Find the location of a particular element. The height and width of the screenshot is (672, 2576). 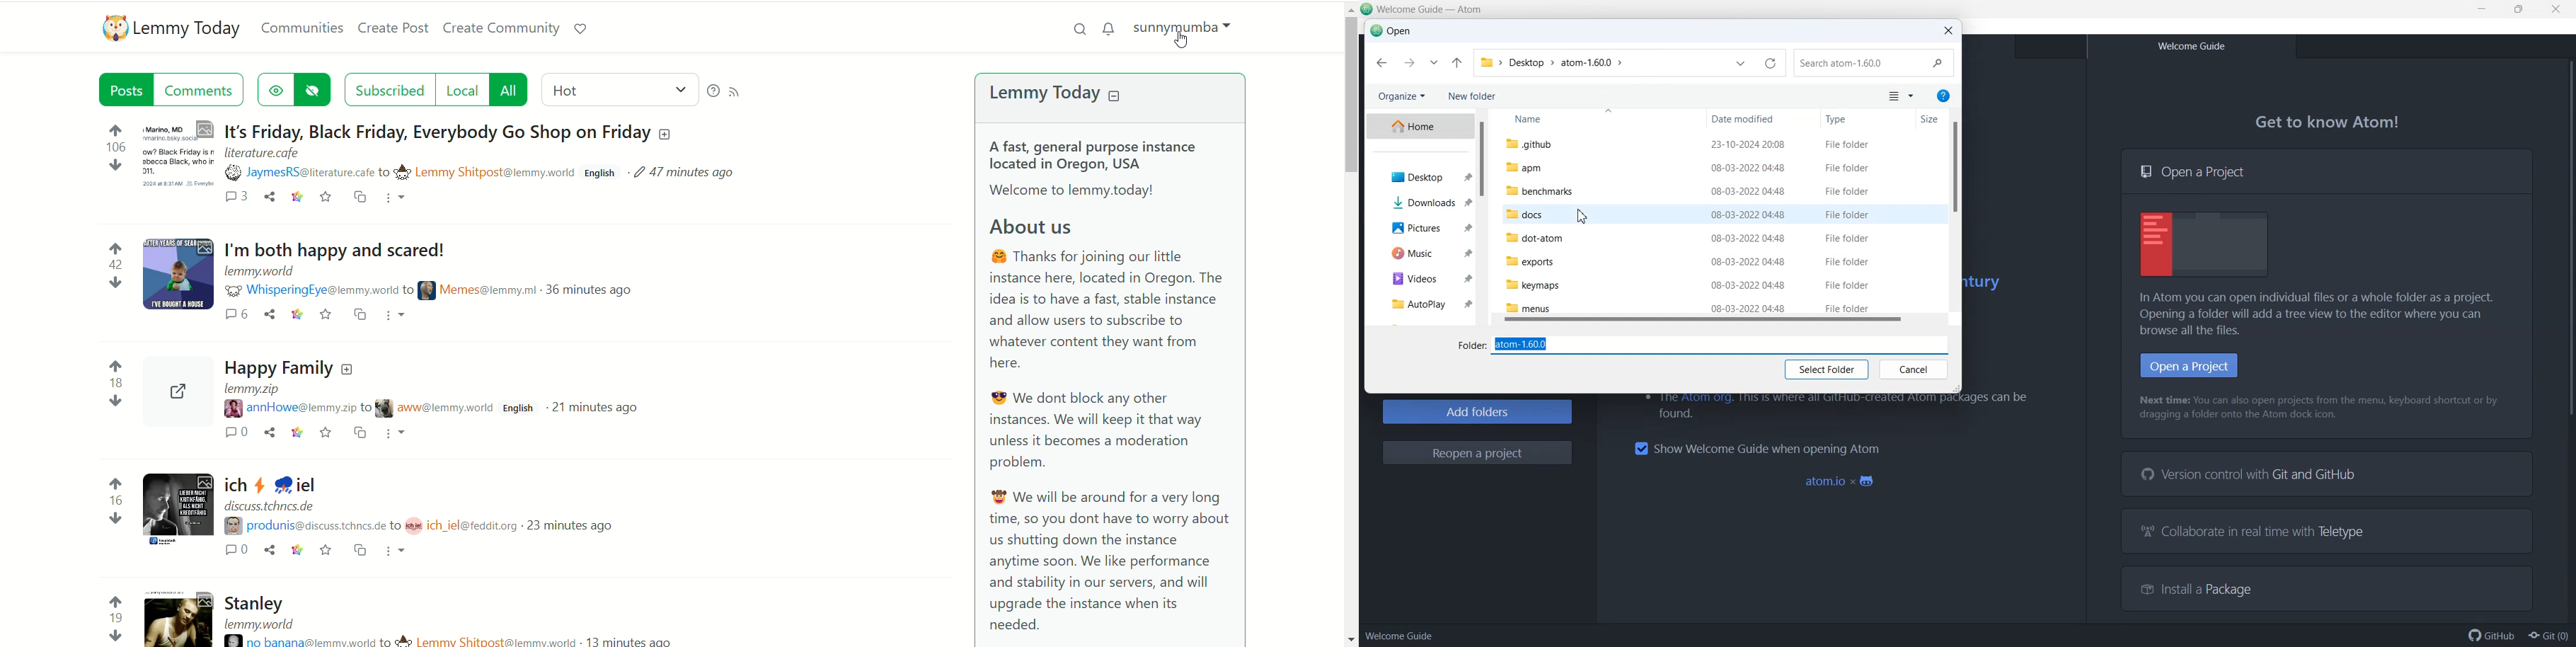

Change your view is located at coordinates (1893, 97).